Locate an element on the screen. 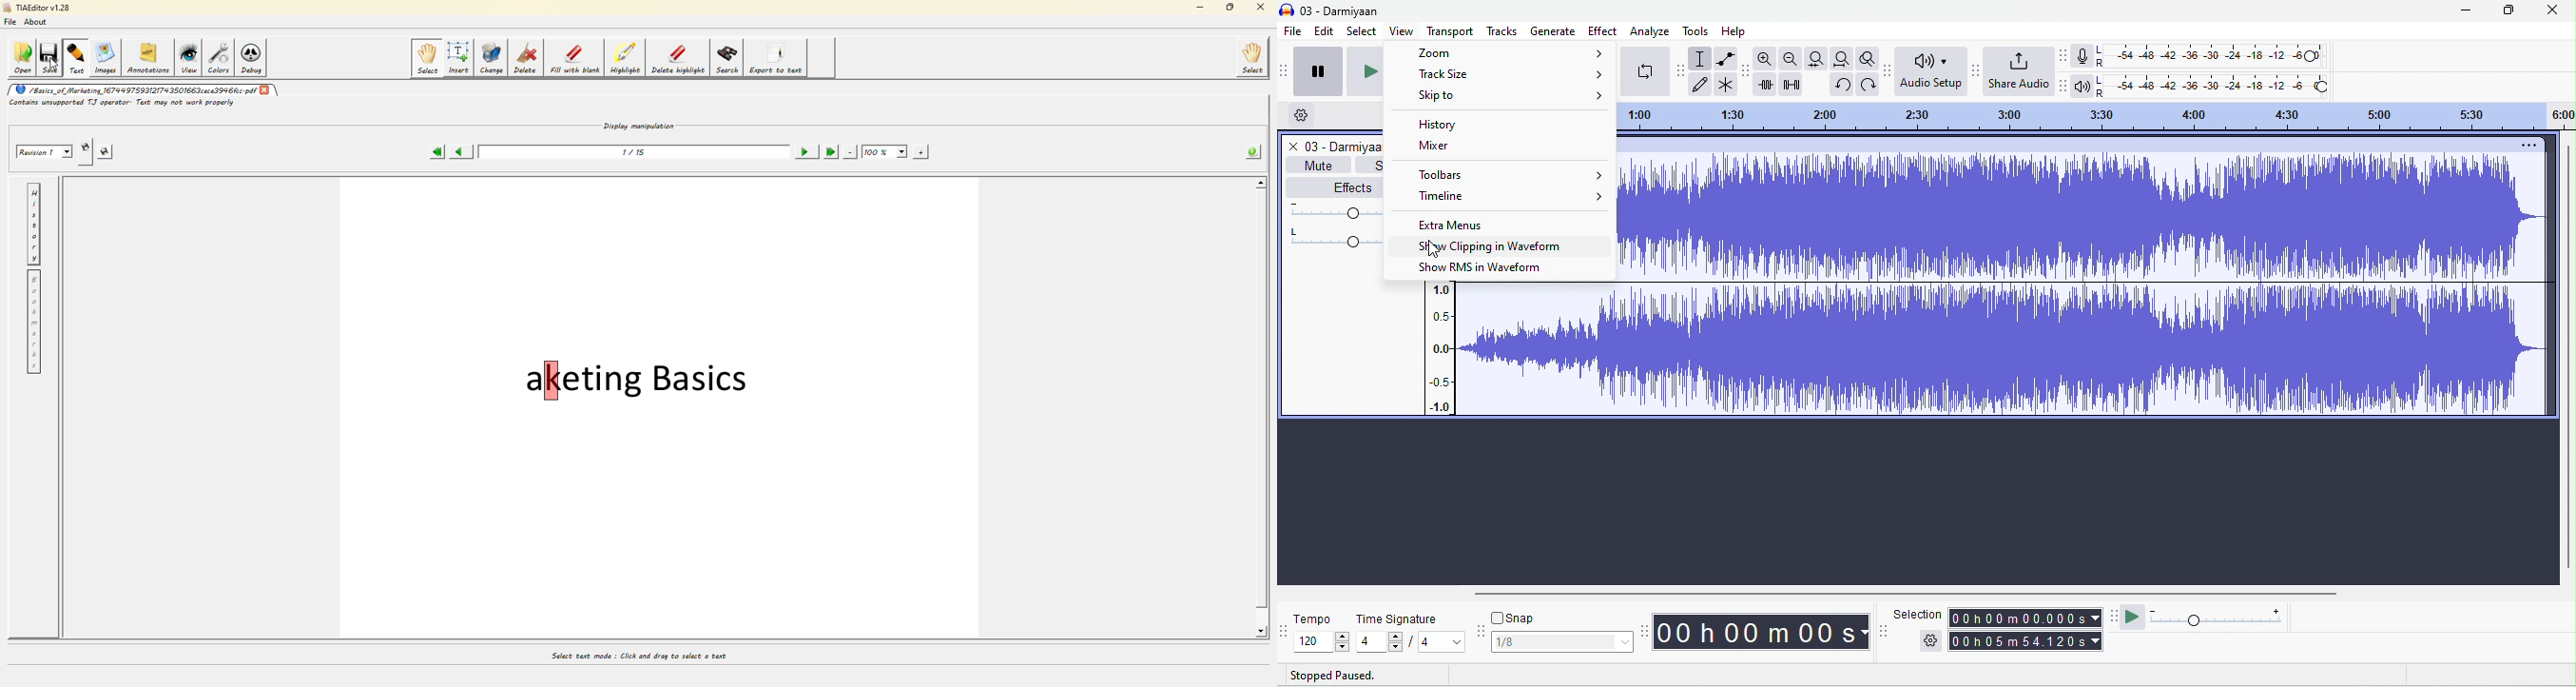  pause is located at coordinates (1319, 70).